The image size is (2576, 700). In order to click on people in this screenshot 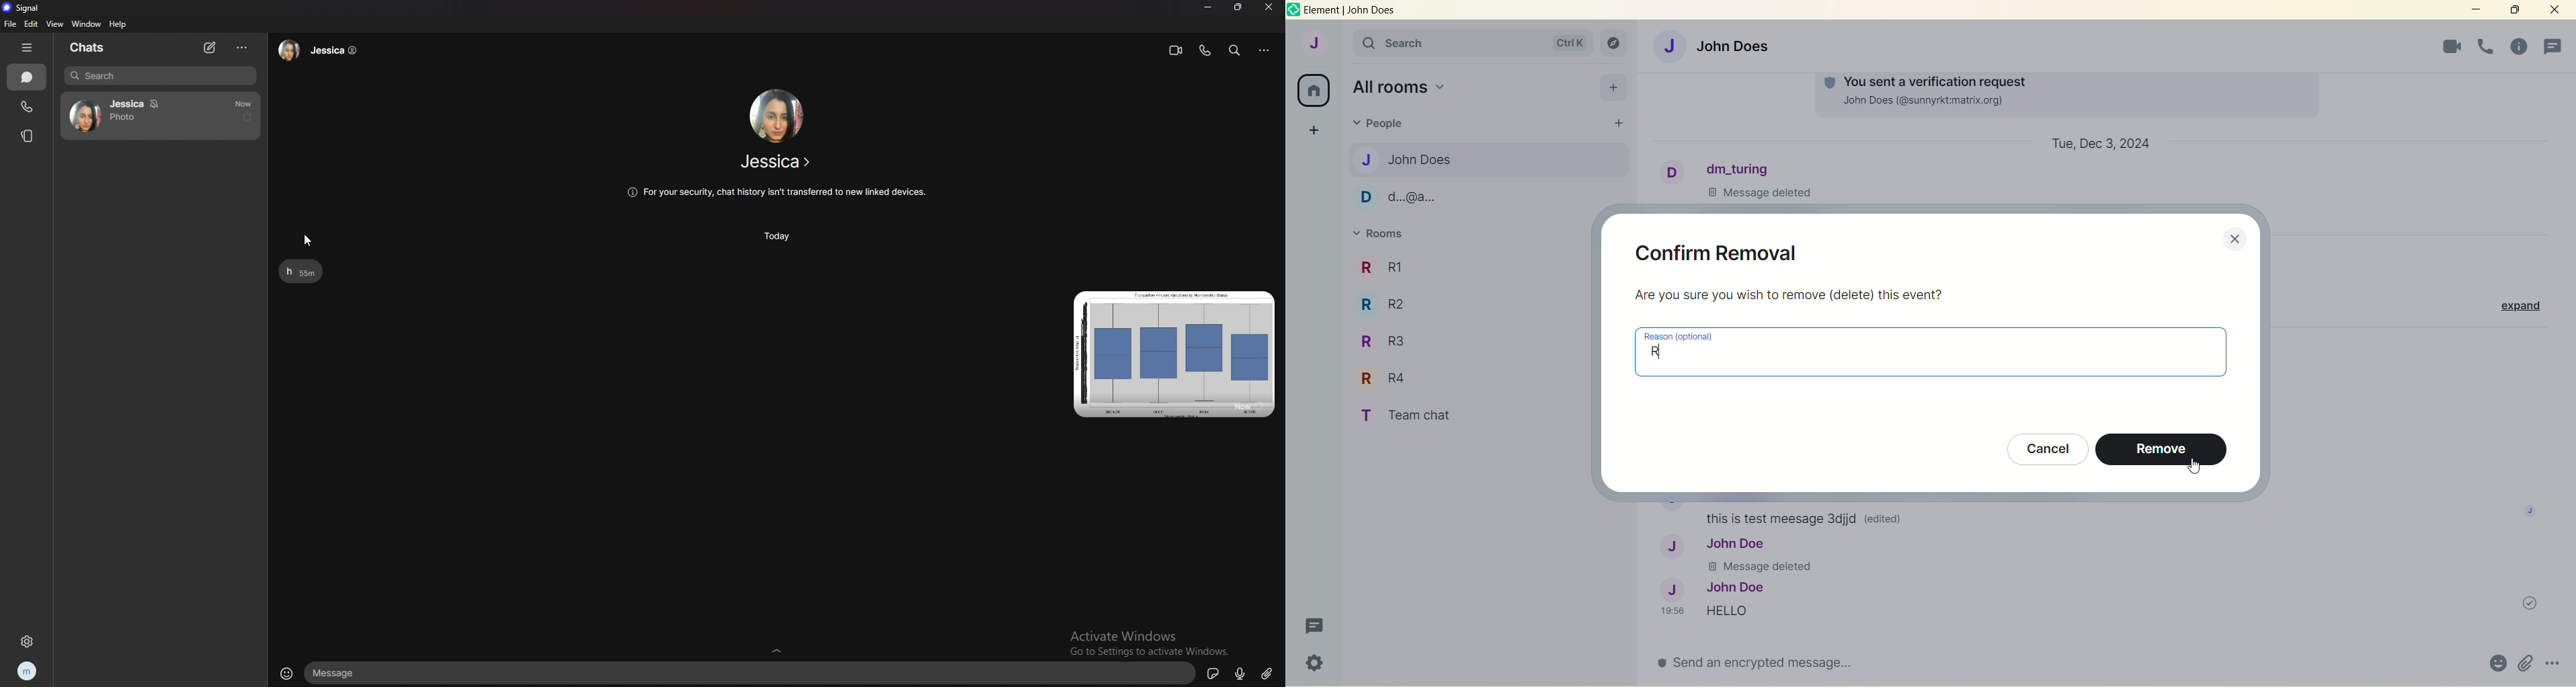, I will do `click(1384, 125)`.